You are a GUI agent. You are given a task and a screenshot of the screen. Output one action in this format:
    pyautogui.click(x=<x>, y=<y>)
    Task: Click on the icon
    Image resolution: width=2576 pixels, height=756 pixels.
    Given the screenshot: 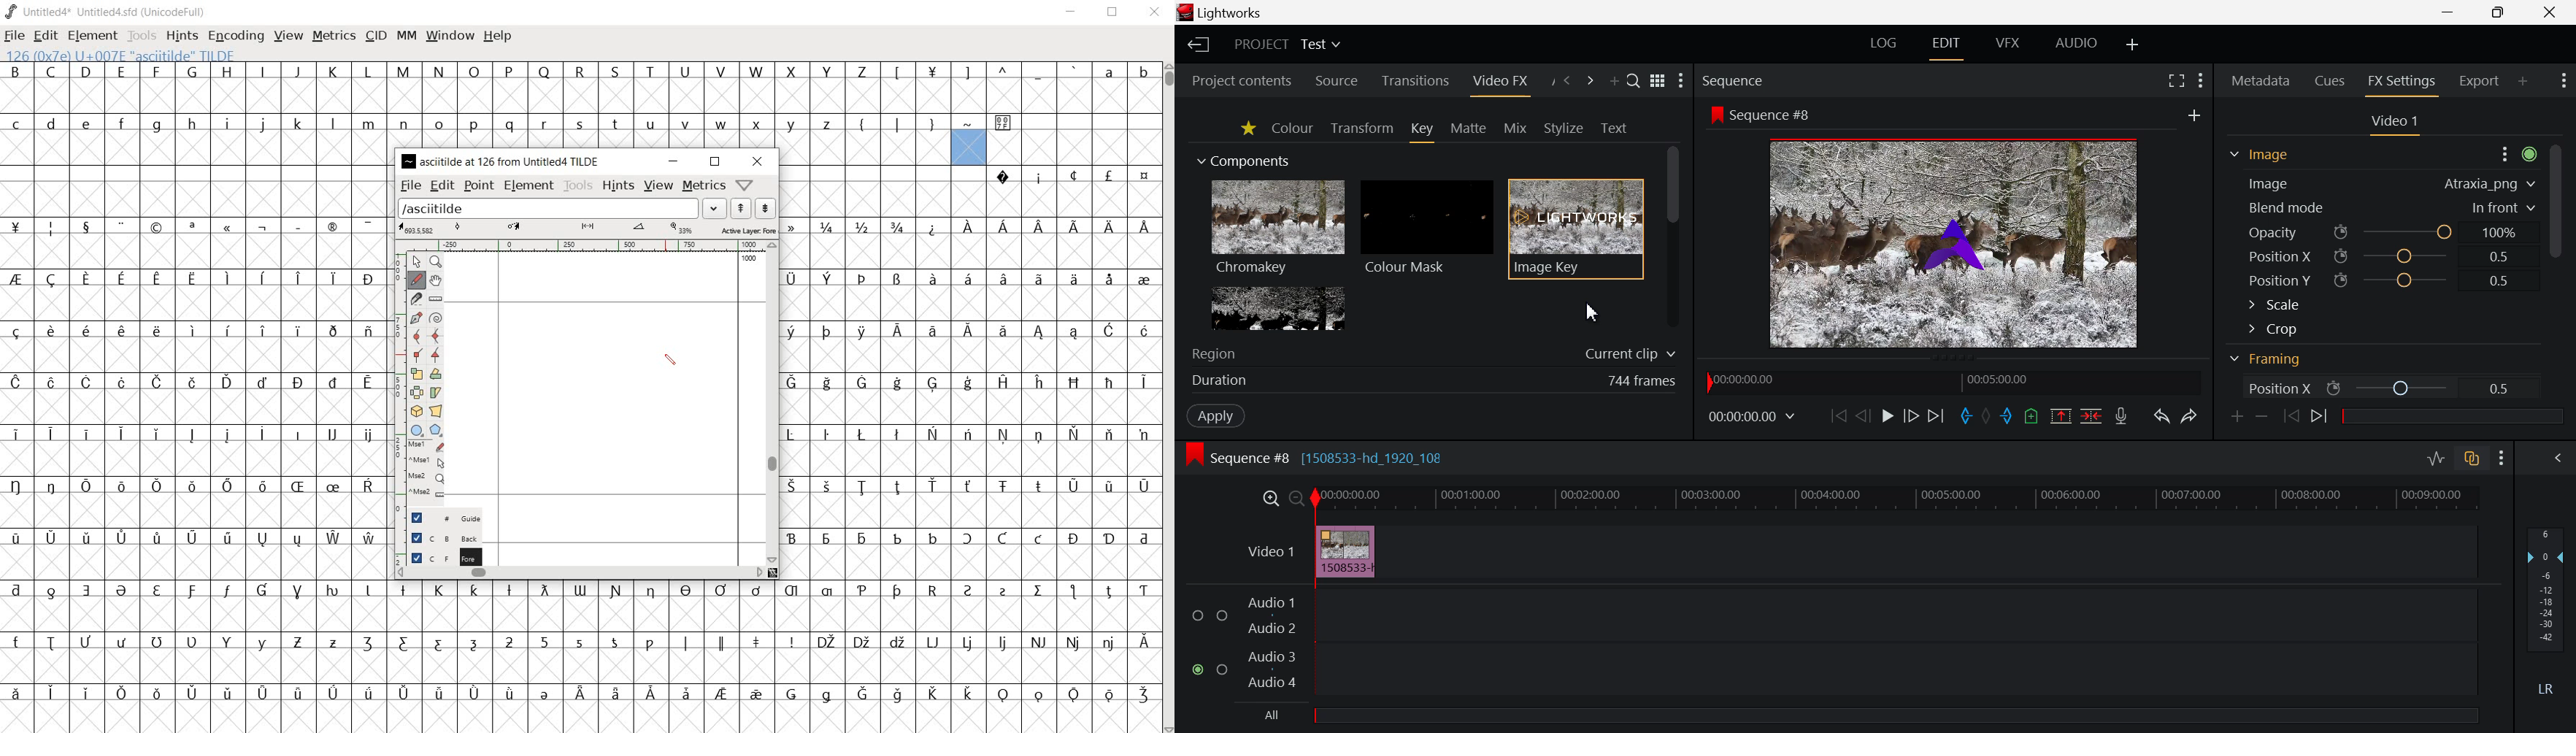 What is the action you would take?
    pyautogui.click(x=2342, y=232)
    